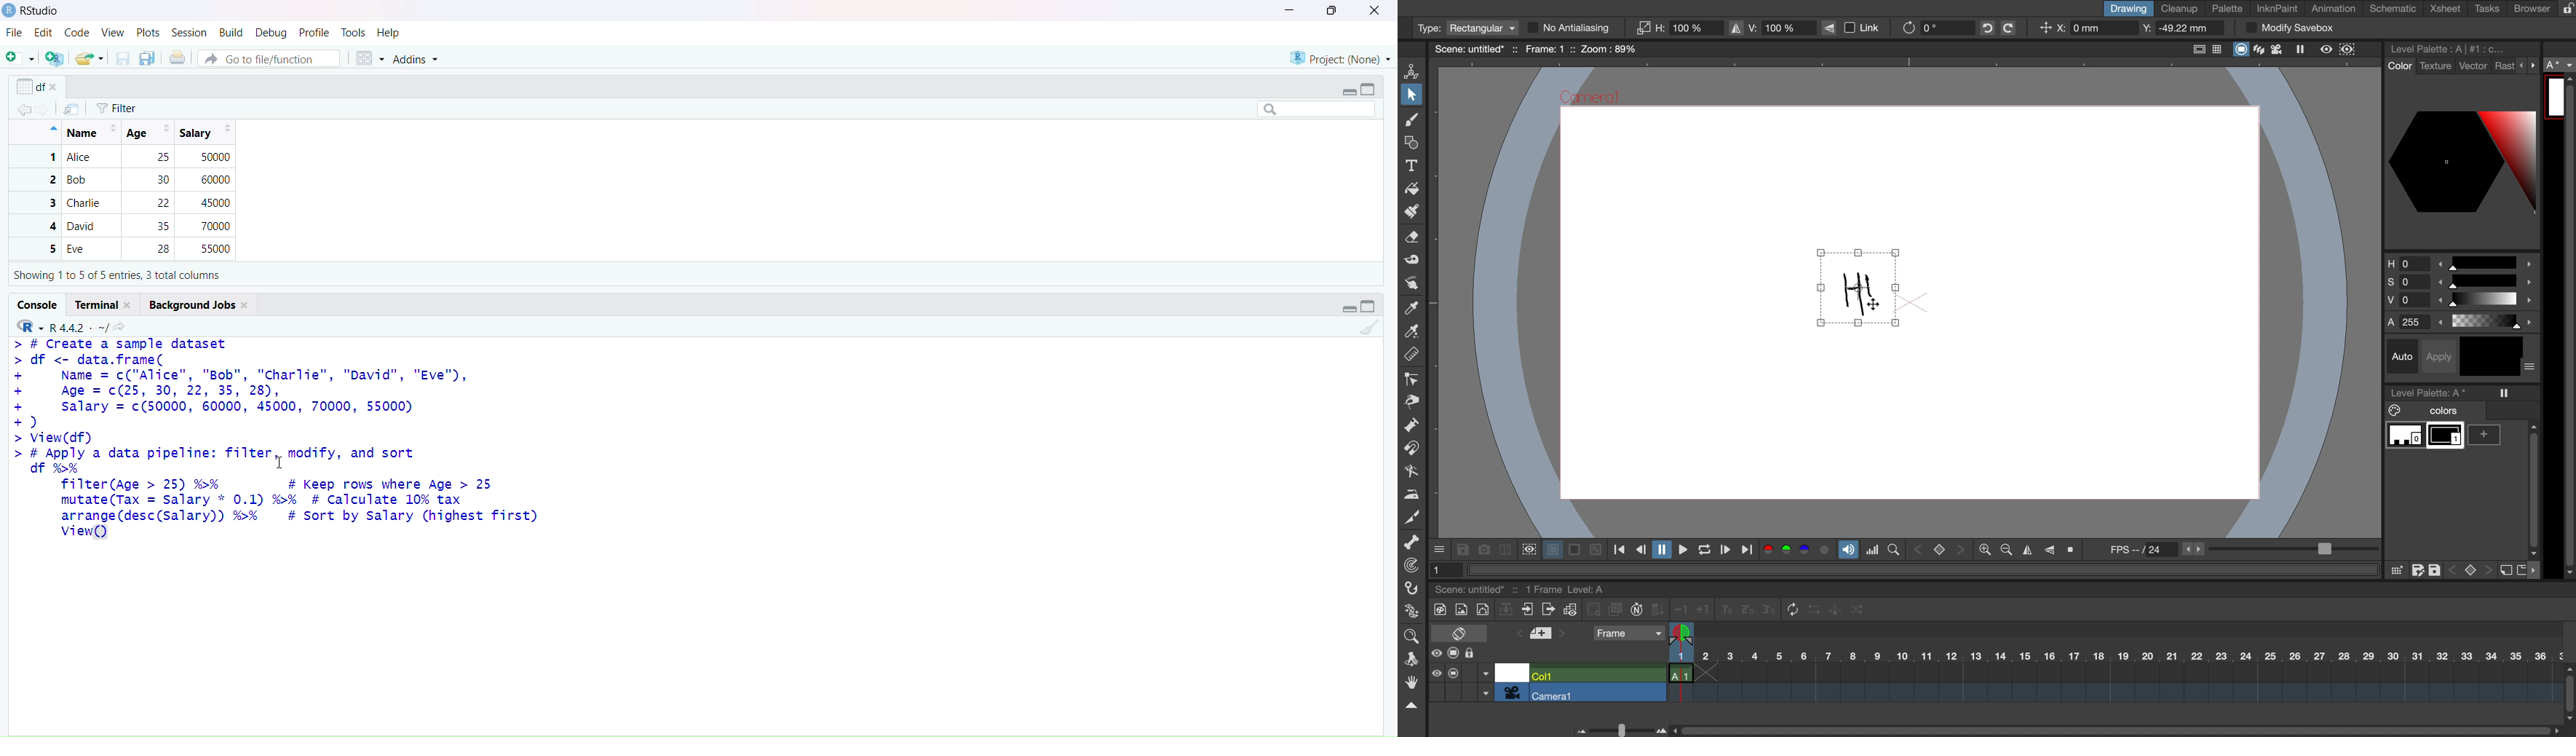 The image size is (2576, 756). I want to click on Rstudio, so click(33, 11).